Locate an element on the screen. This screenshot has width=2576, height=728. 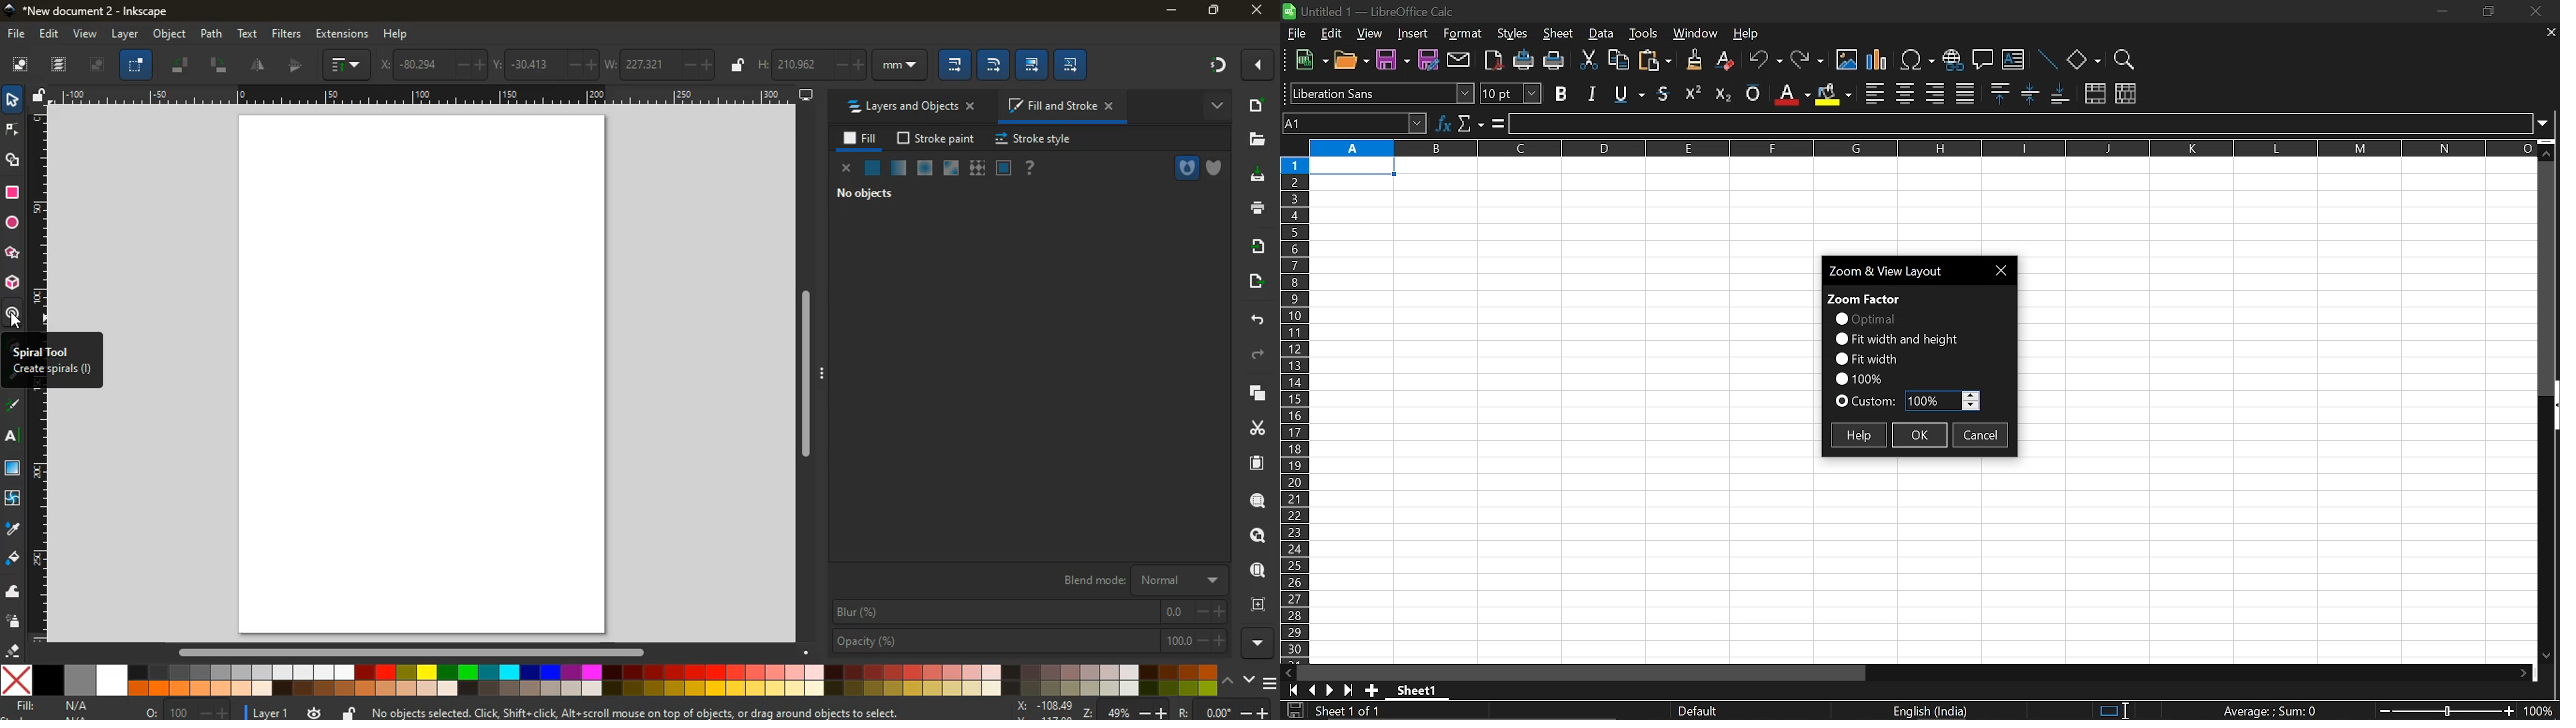
insert text is located at coordinates (2013, 62).